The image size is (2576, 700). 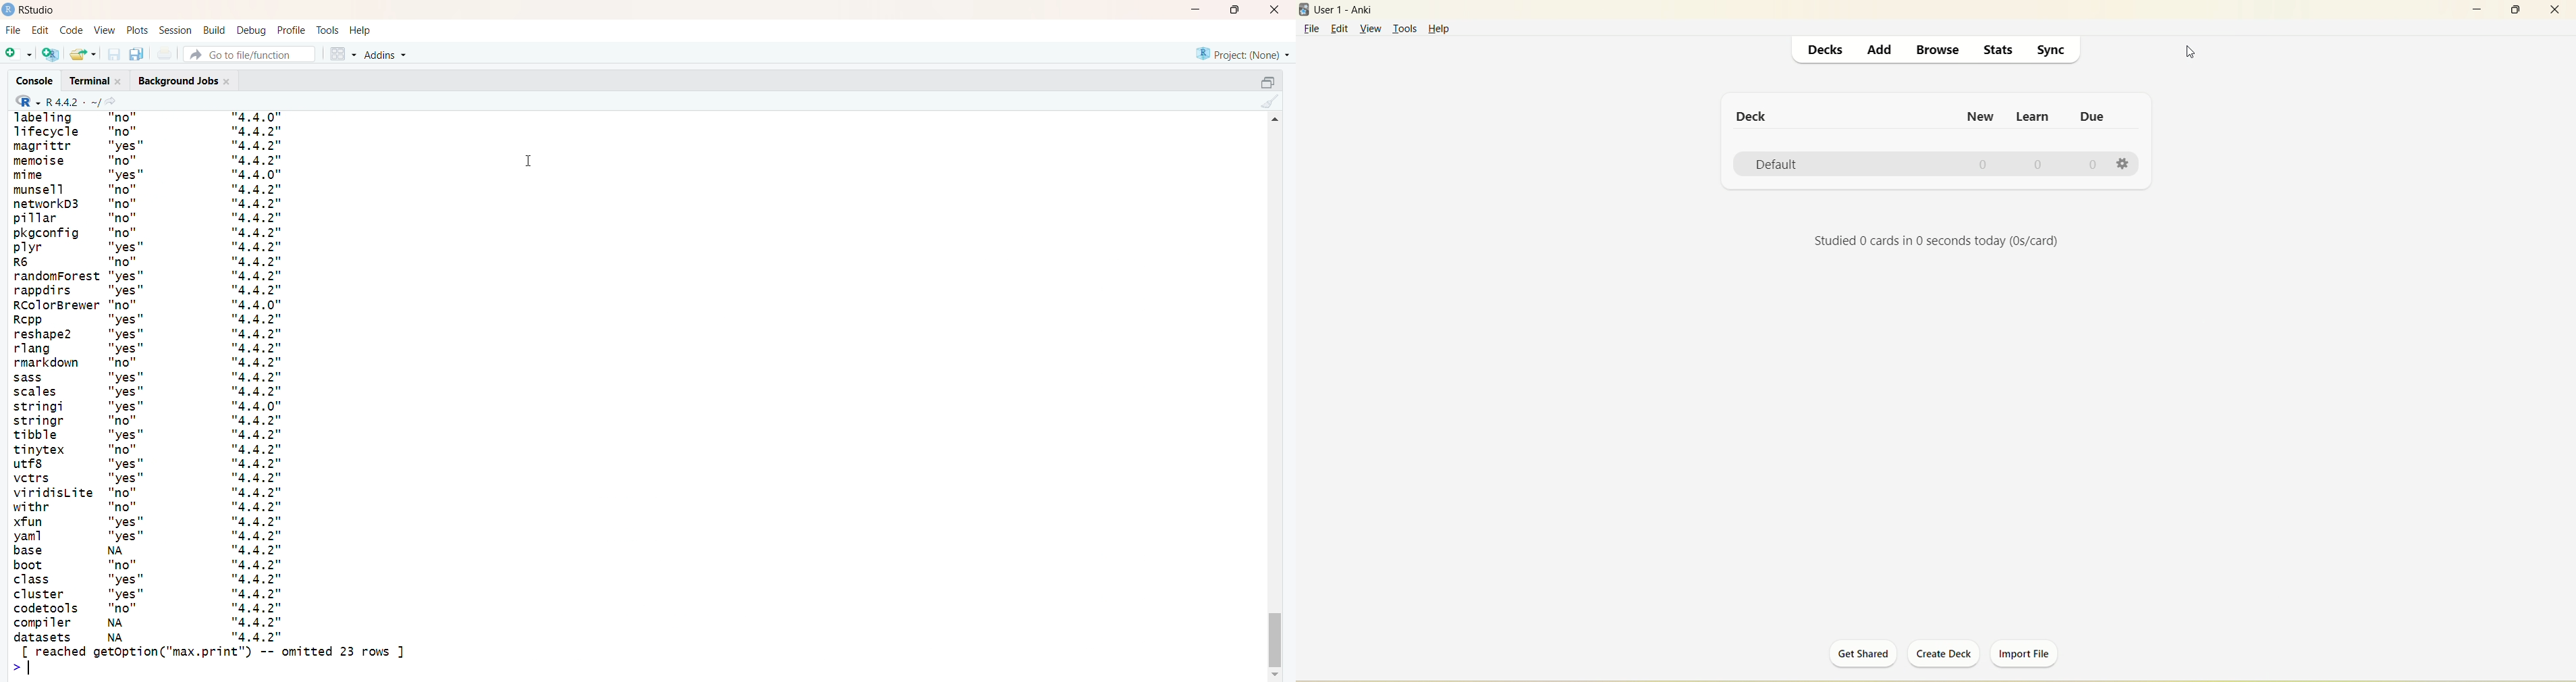 I want to click on open an existing file, so click(x=84, y=53).